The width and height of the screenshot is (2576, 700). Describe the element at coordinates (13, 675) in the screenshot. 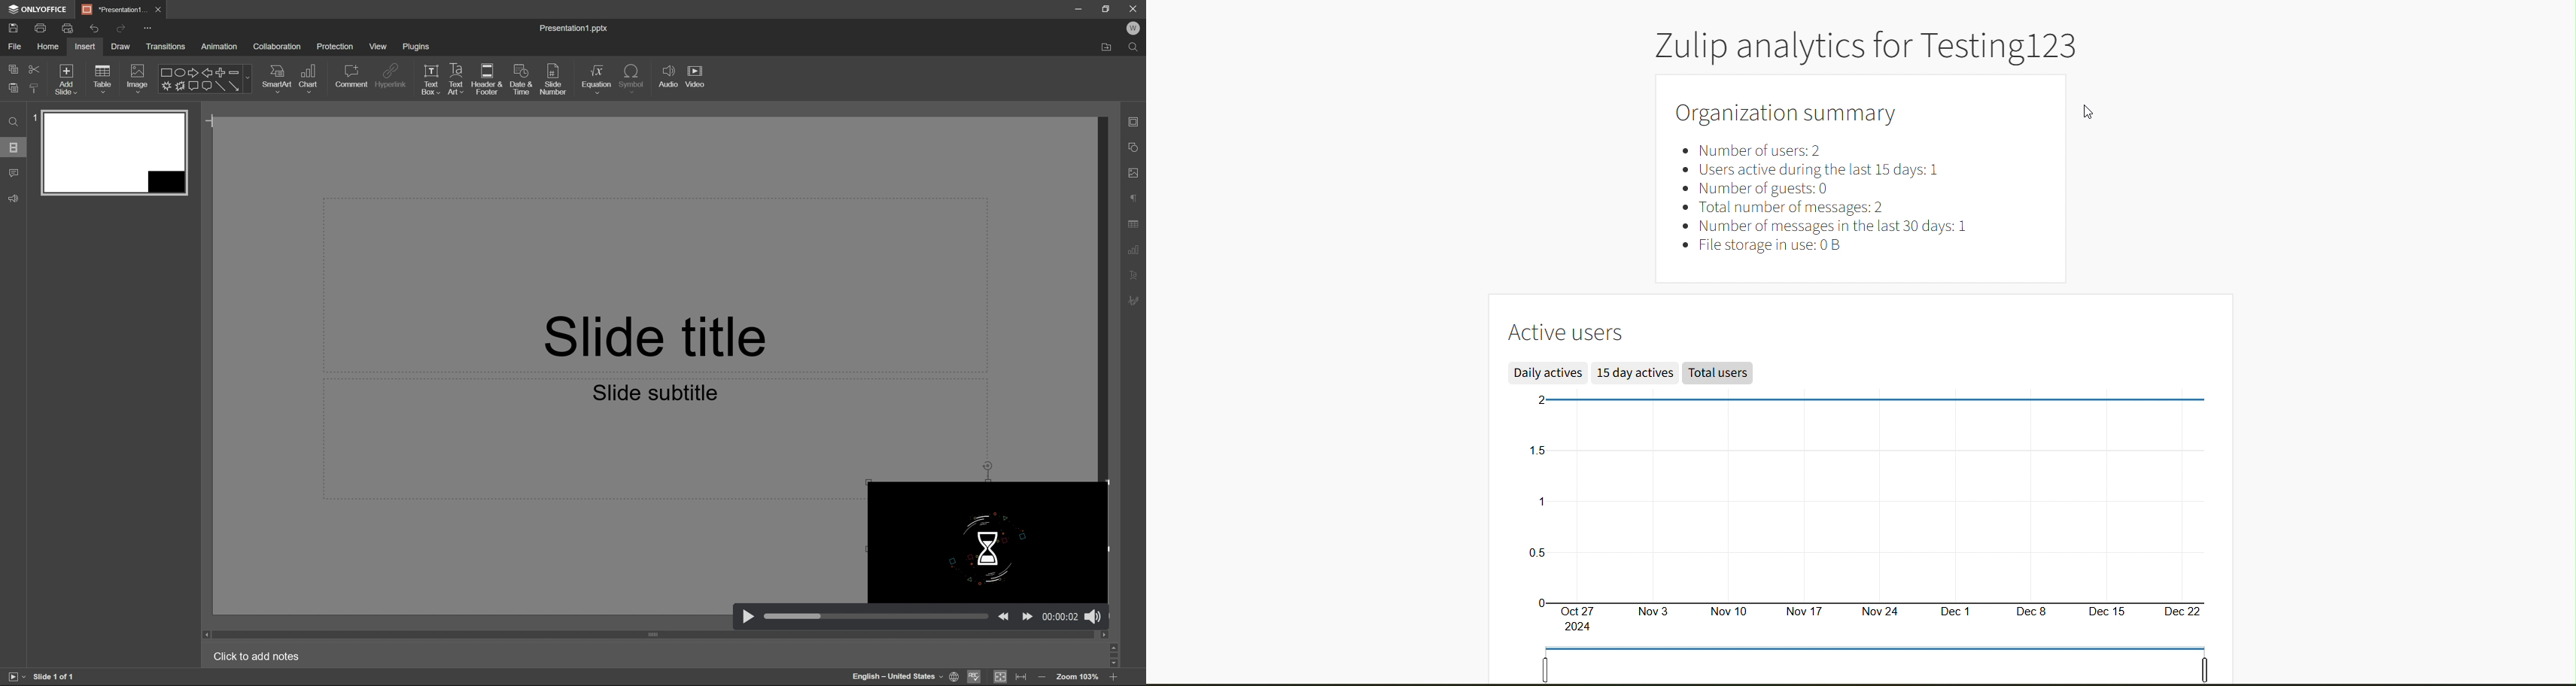

I see `start slideshow` at that location.